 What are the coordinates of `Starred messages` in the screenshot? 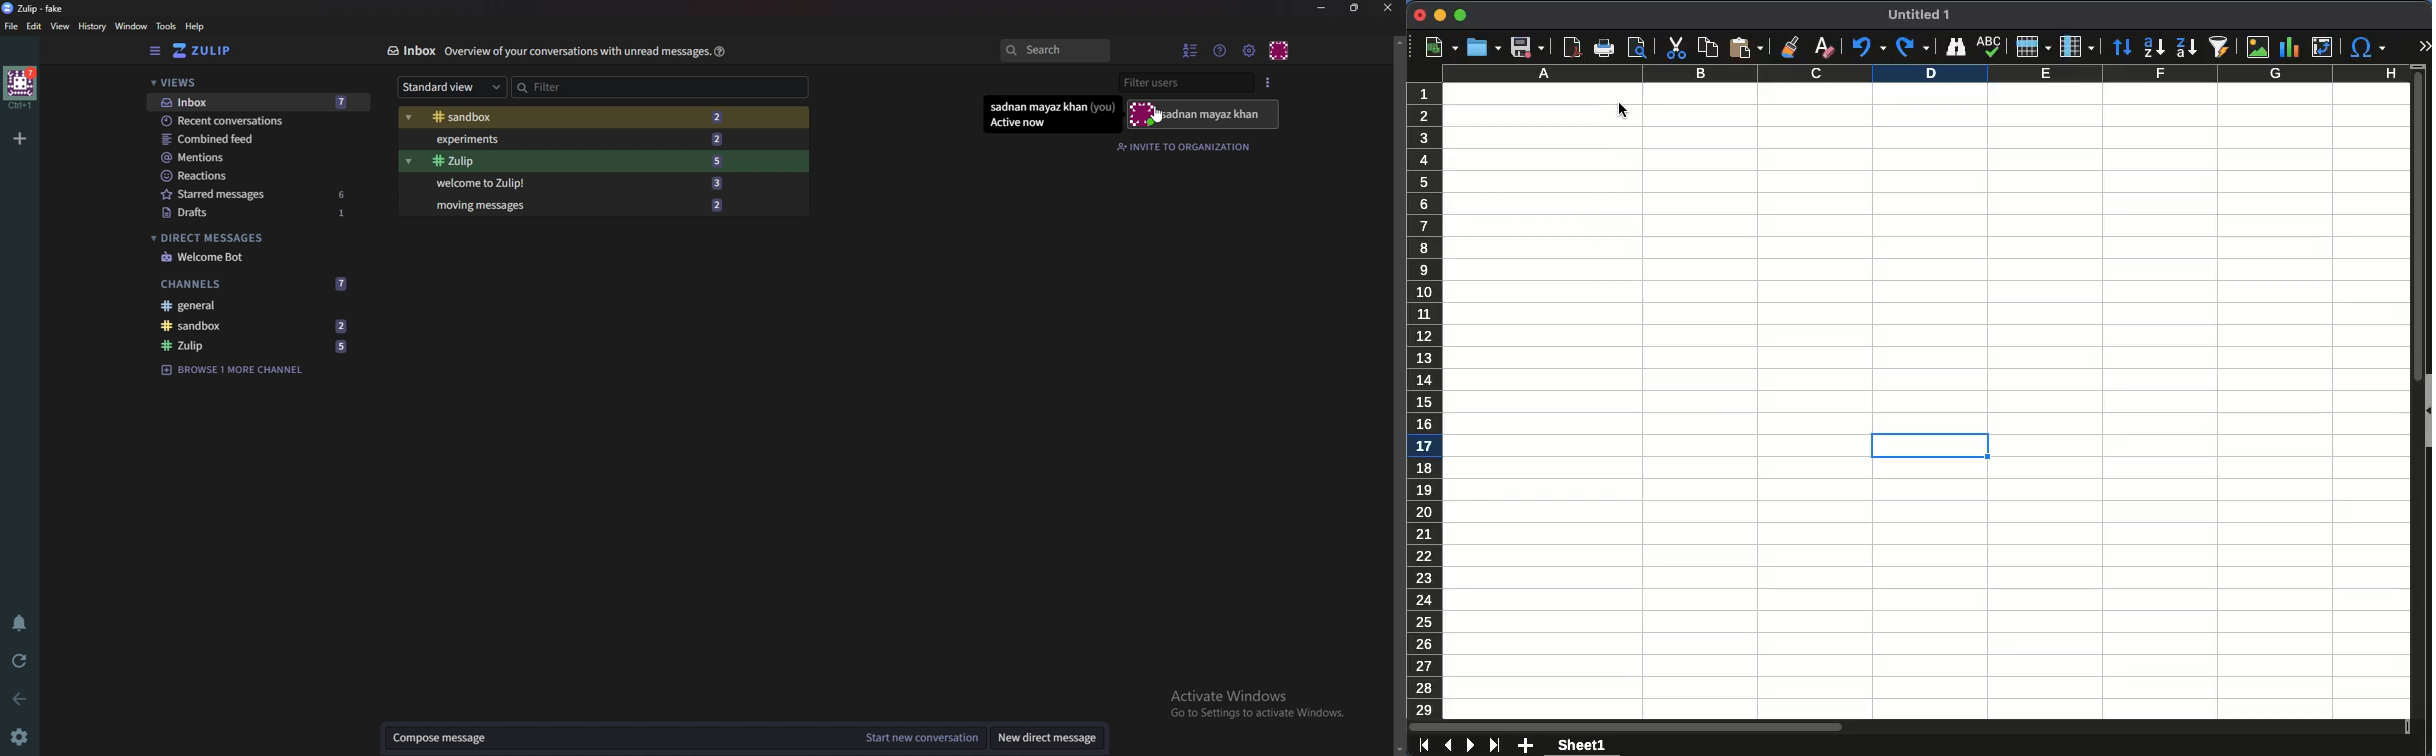 It's located at (255, 195).